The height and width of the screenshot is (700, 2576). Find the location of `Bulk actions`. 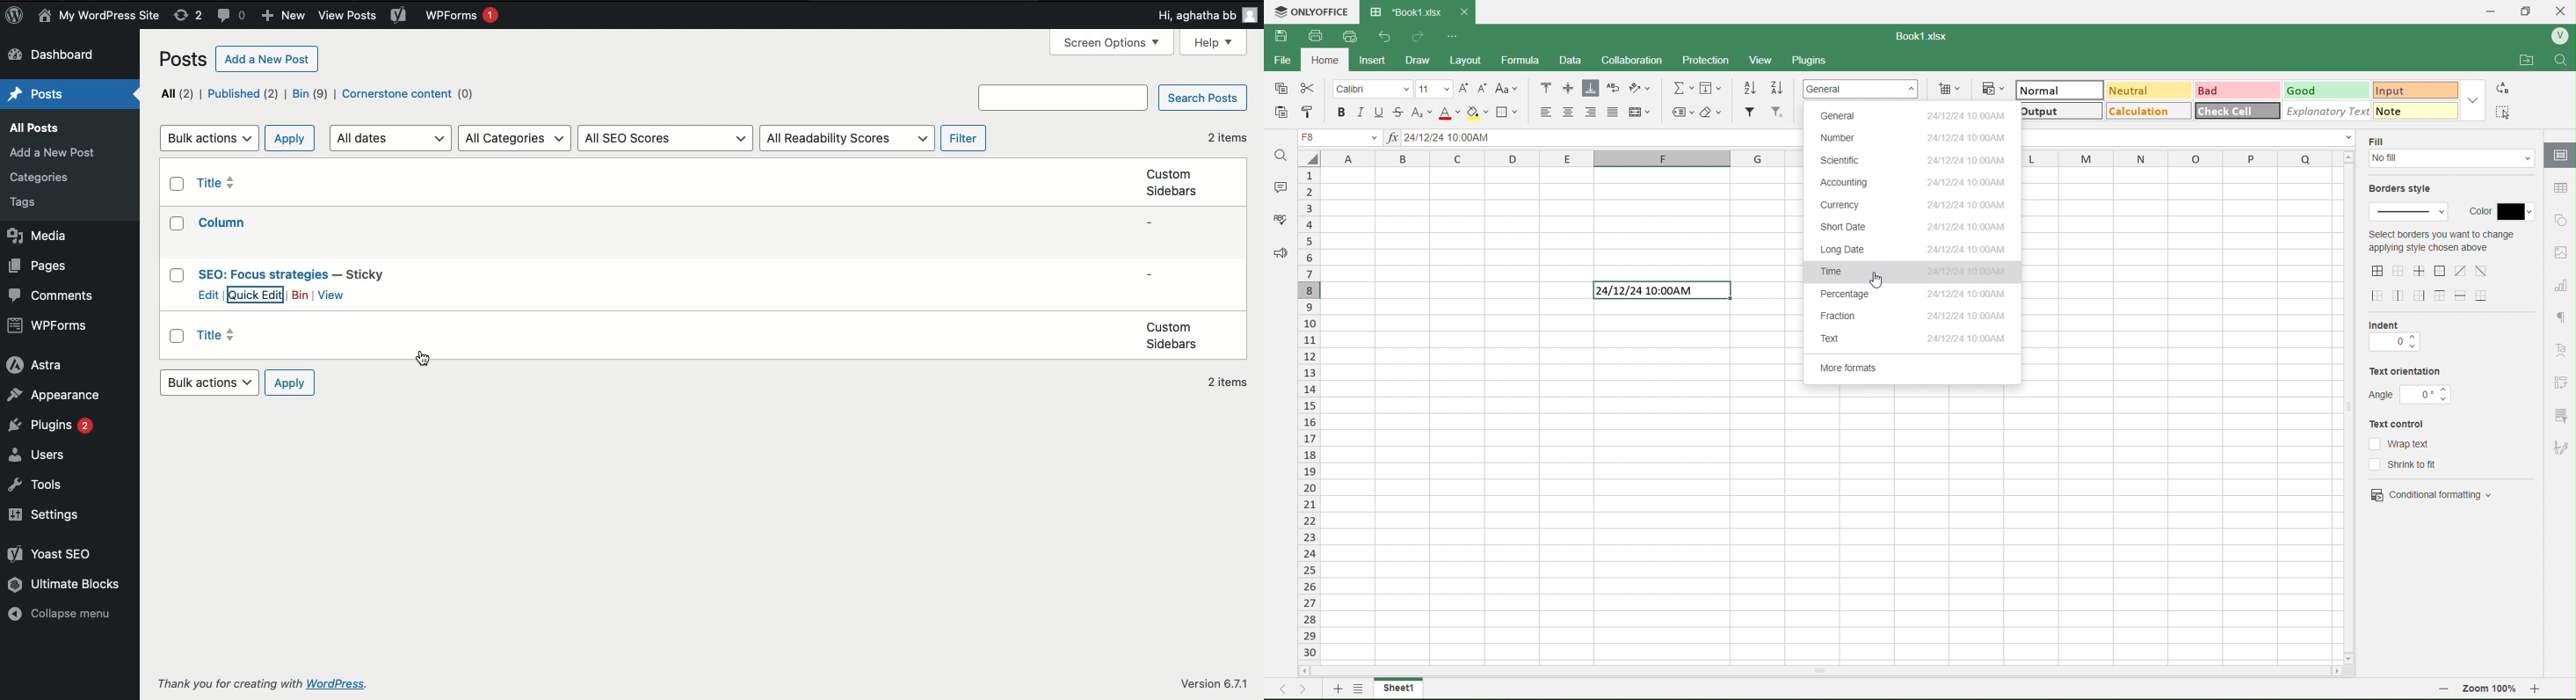

Bulk actions is located at coordinates (209, 382).